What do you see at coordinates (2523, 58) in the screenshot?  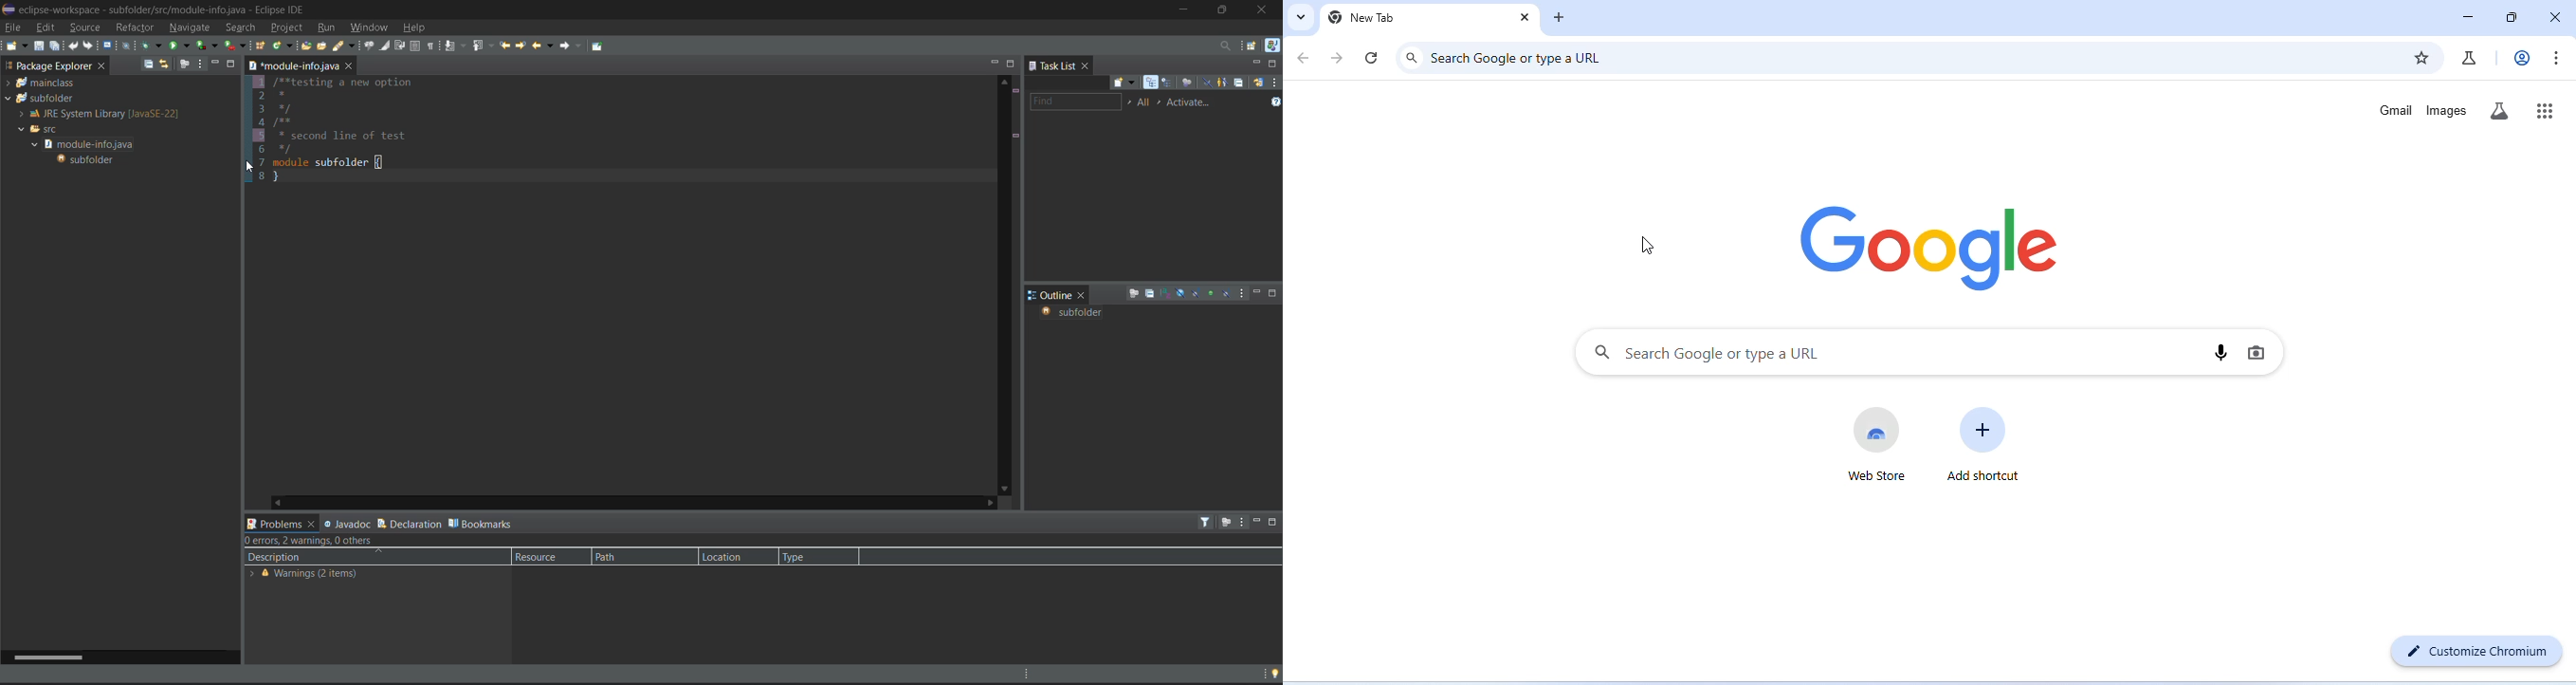 I see `account` at bounding box center [2523, 58].